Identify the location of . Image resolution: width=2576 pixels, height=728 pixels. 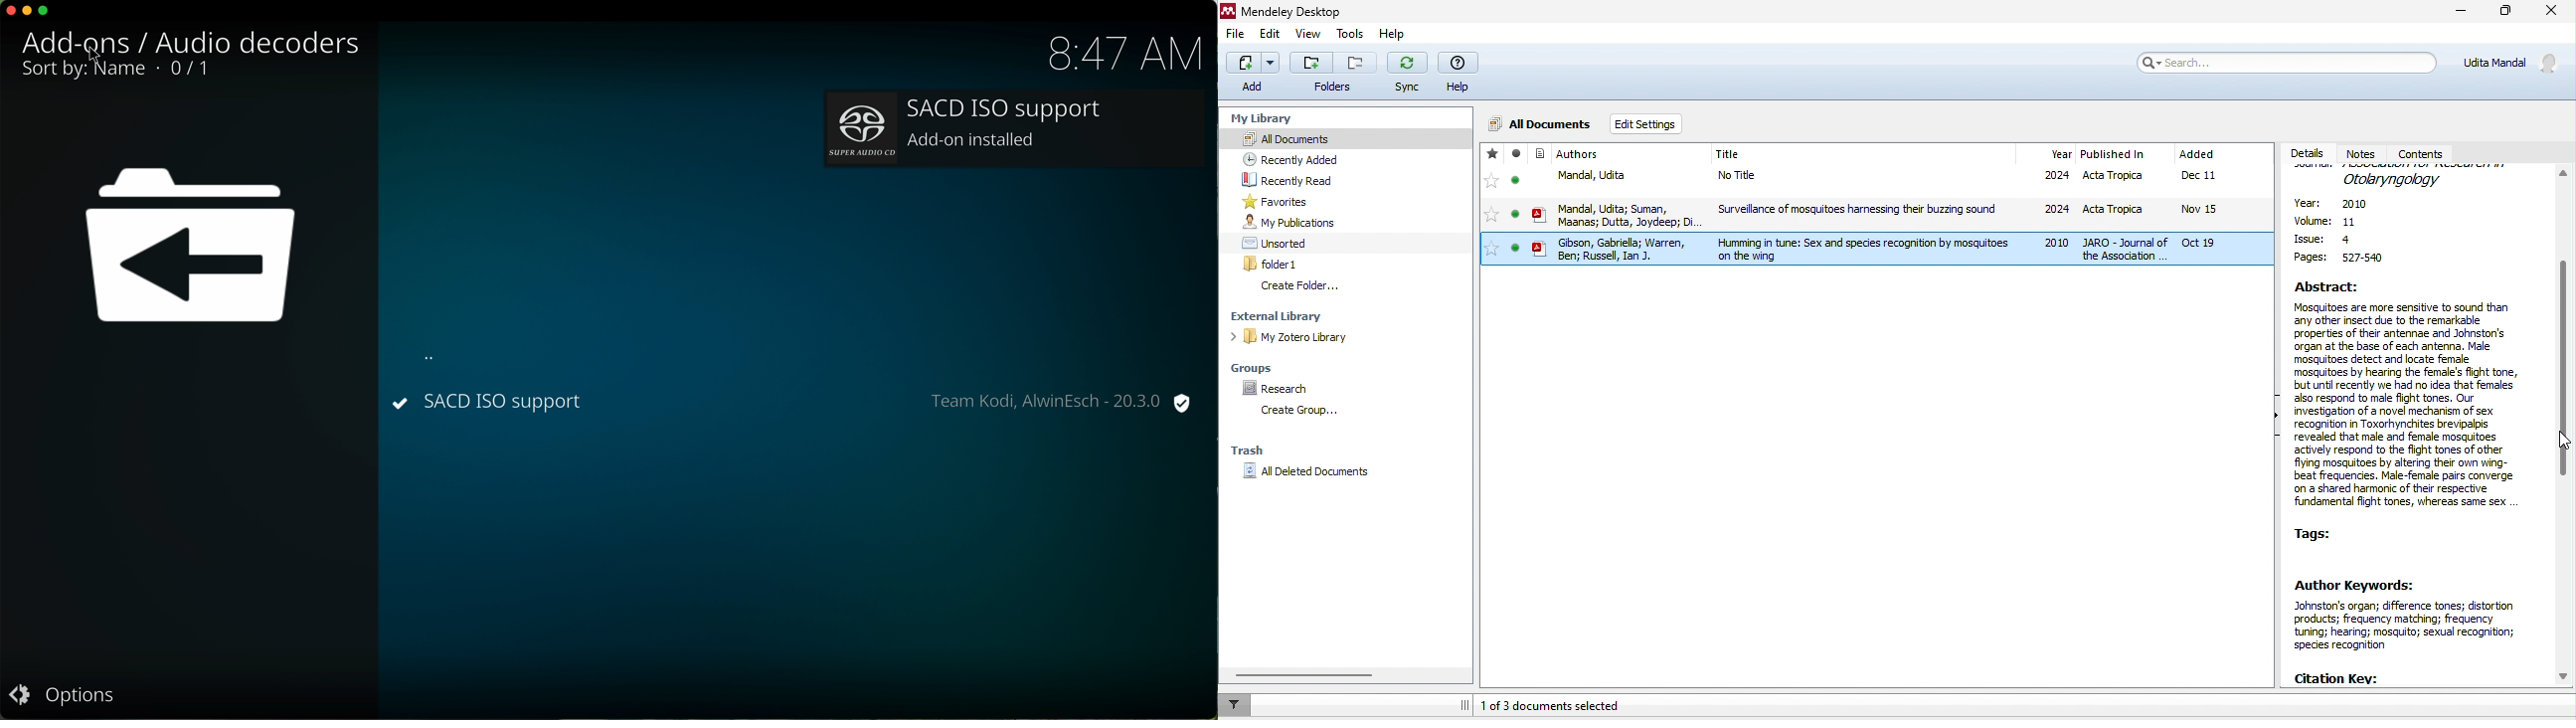
(1333, 72).